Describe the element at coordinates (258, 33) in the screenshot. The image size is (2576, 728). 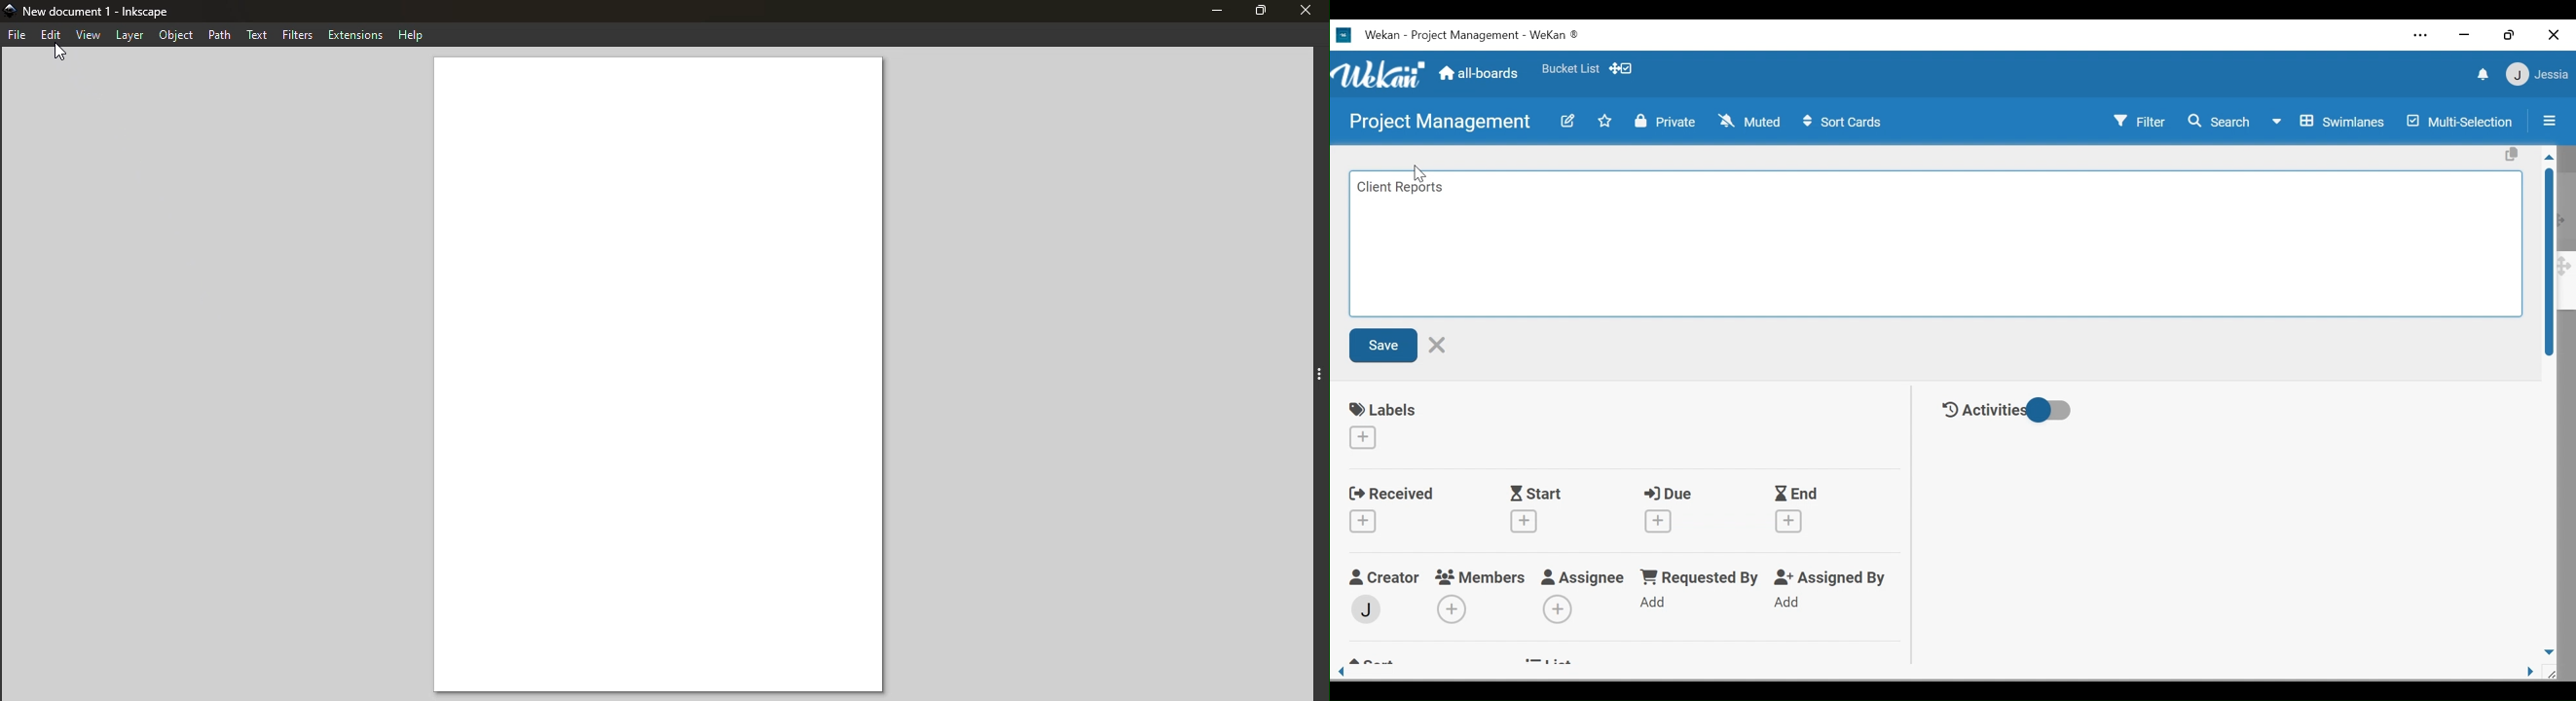
I see `Text` at that location.